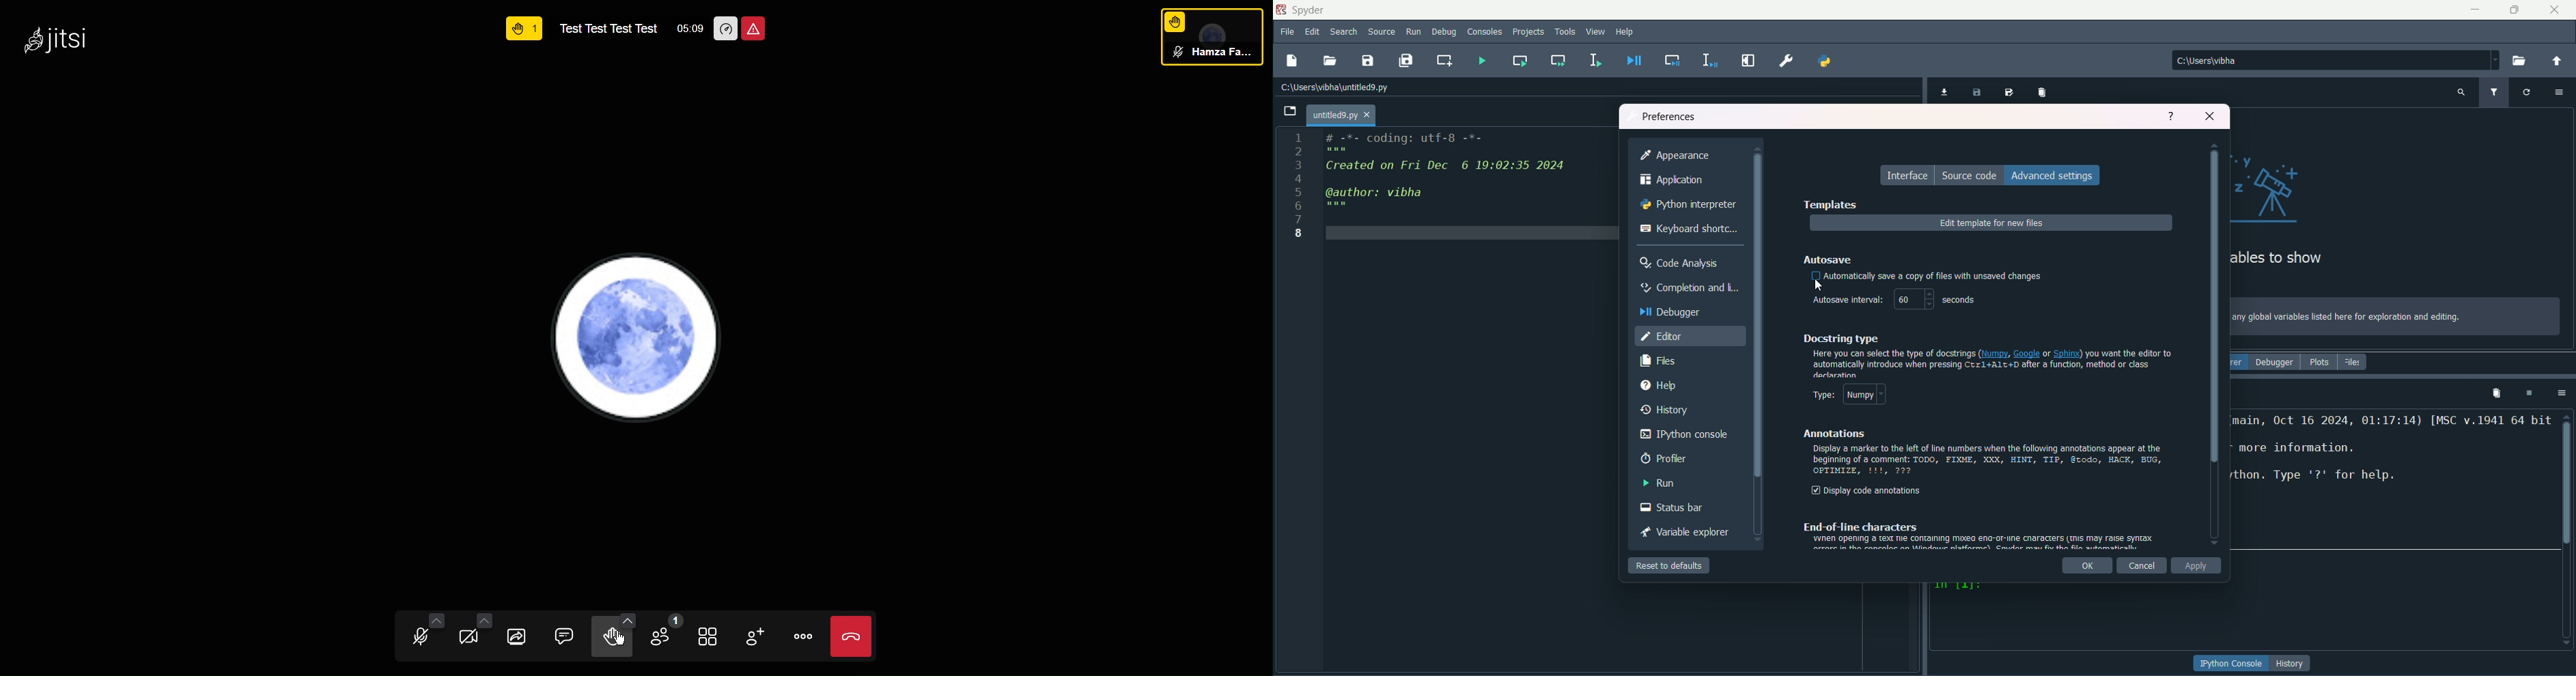  I want to click on minimize, so click(2475, 10).